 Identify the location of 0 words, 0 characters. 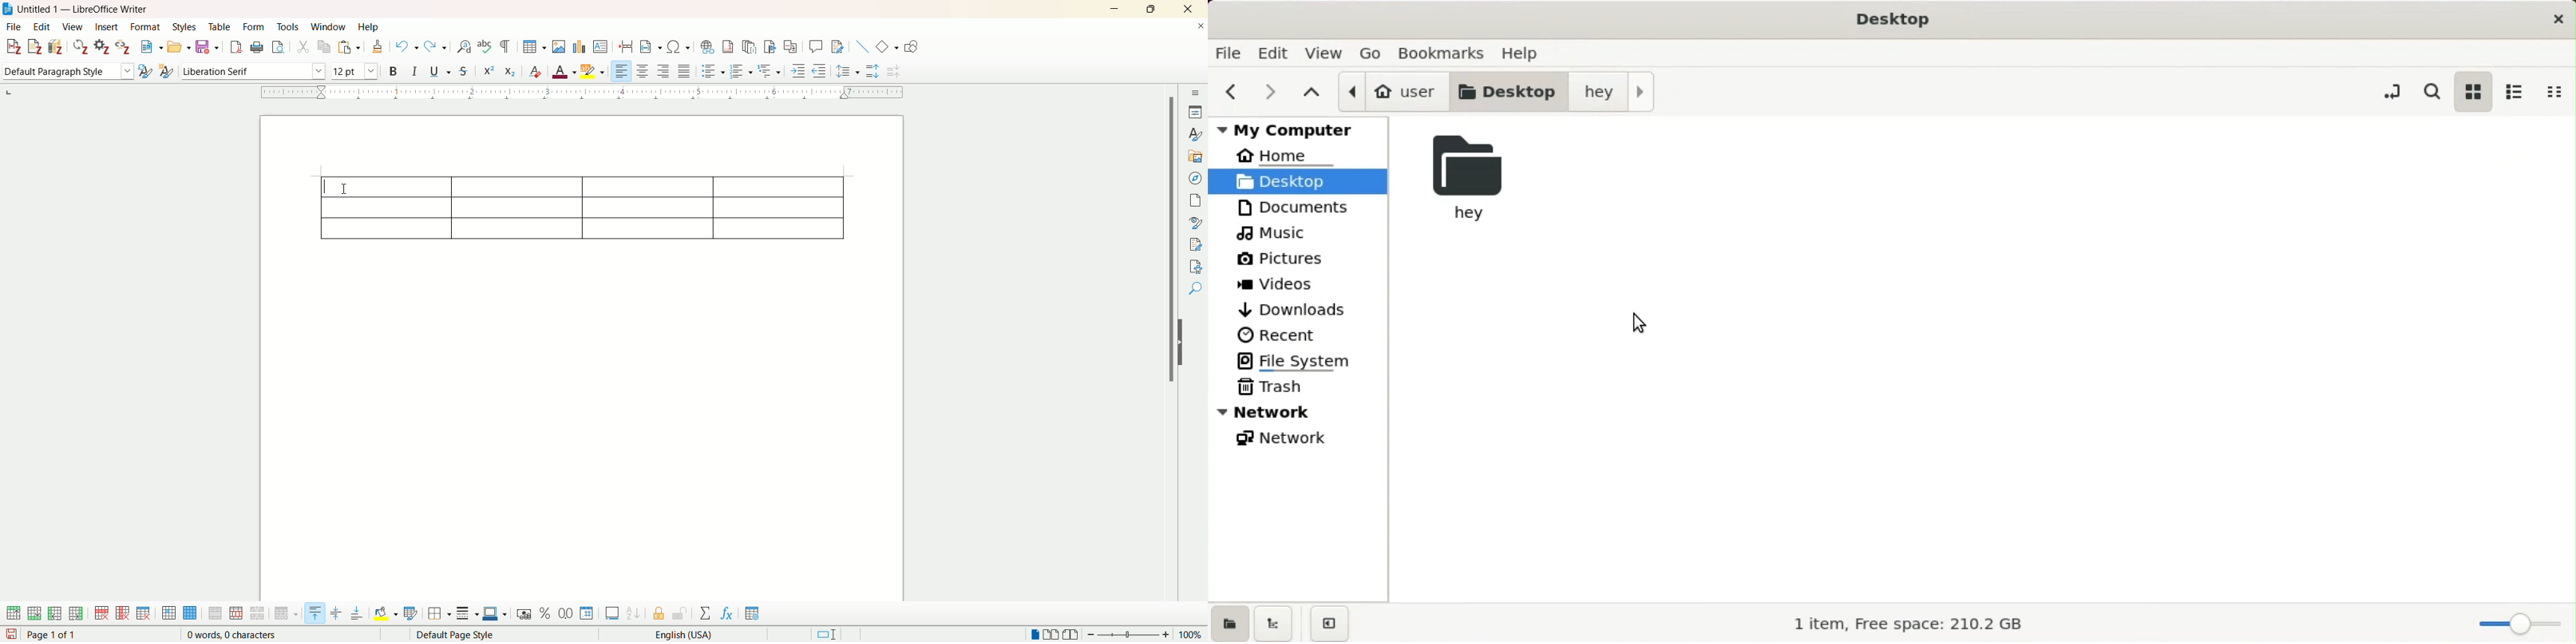
(233, 634).